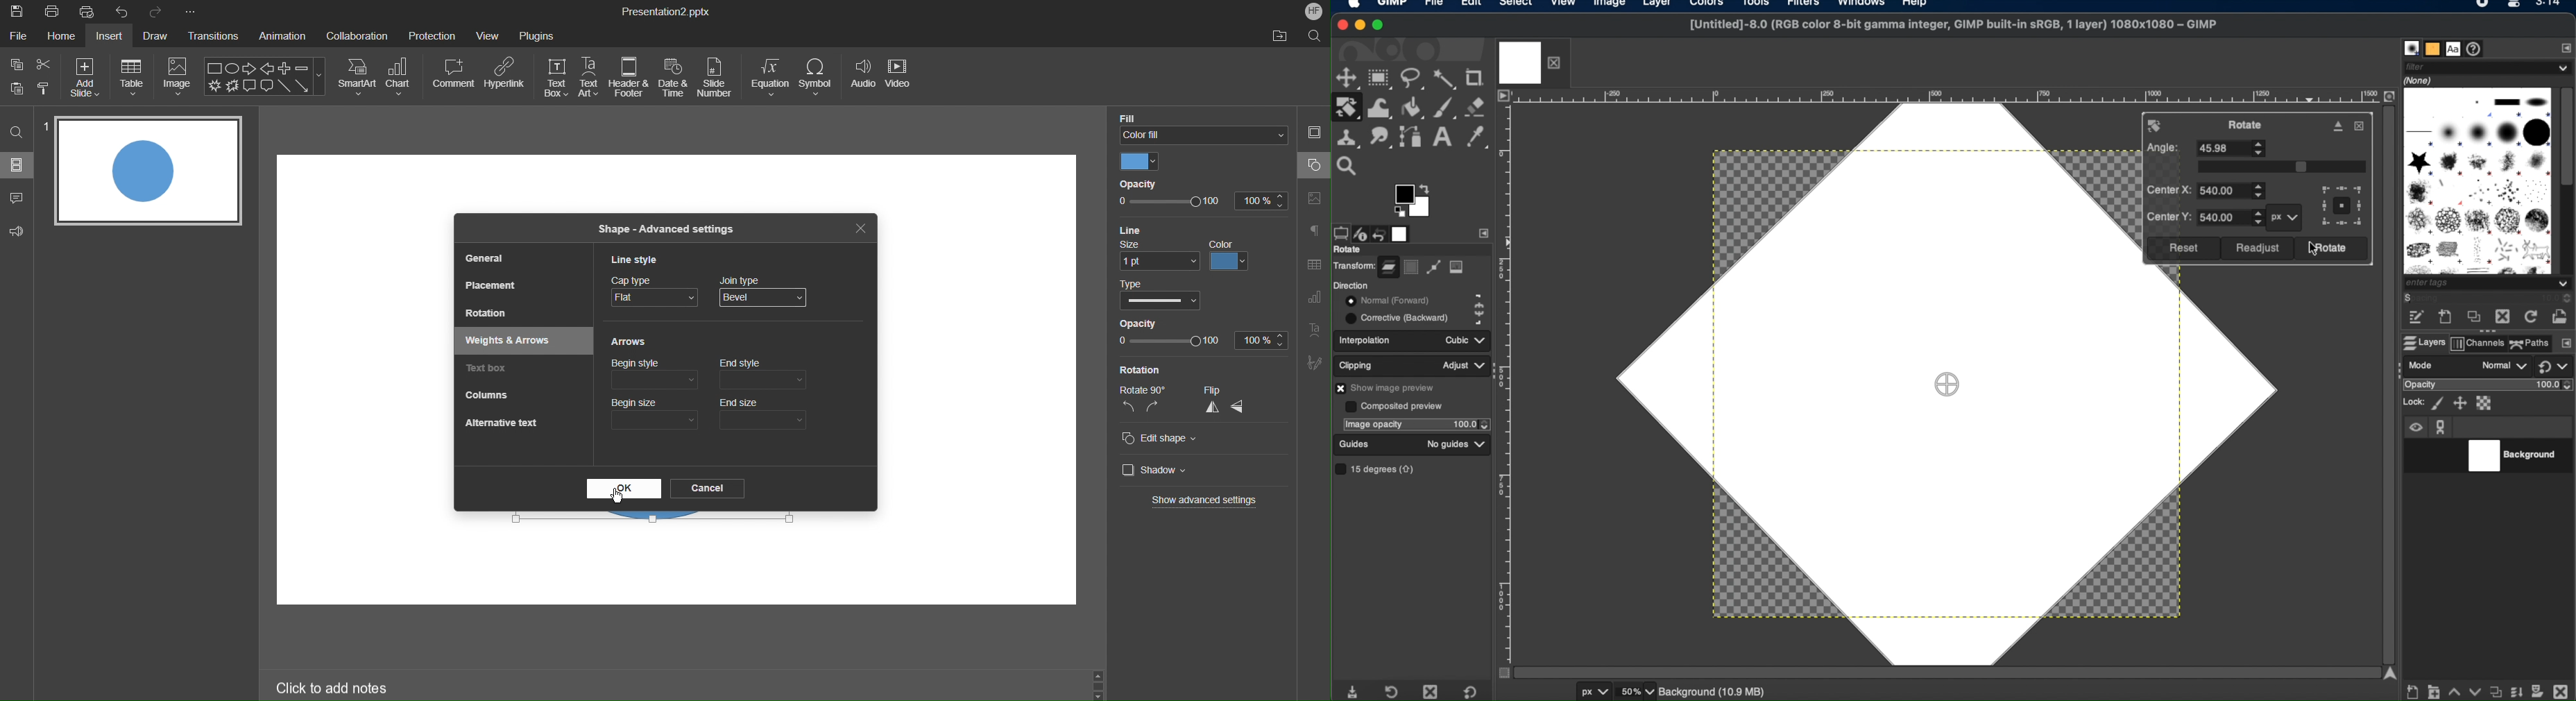  Describe the element at coordinates (1516, 5) in the screenshot. I see `select` at that location.